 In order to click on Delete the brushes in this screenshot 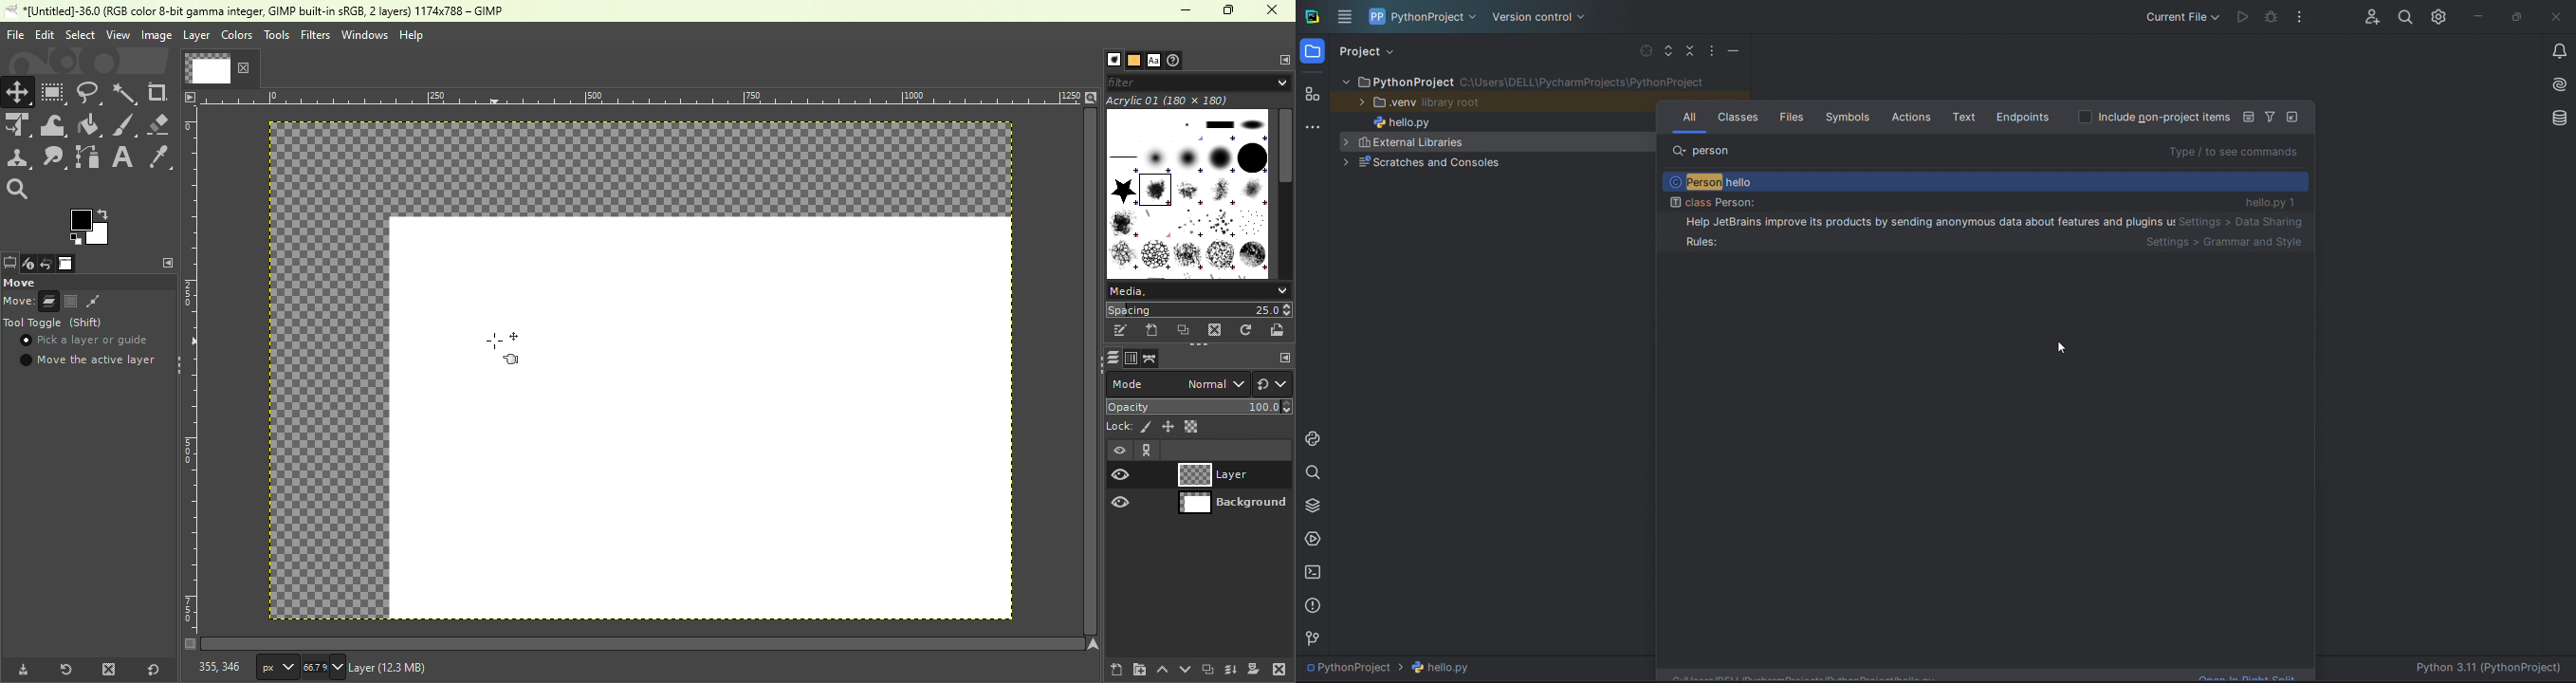, I will do `click(1217, 330)`.